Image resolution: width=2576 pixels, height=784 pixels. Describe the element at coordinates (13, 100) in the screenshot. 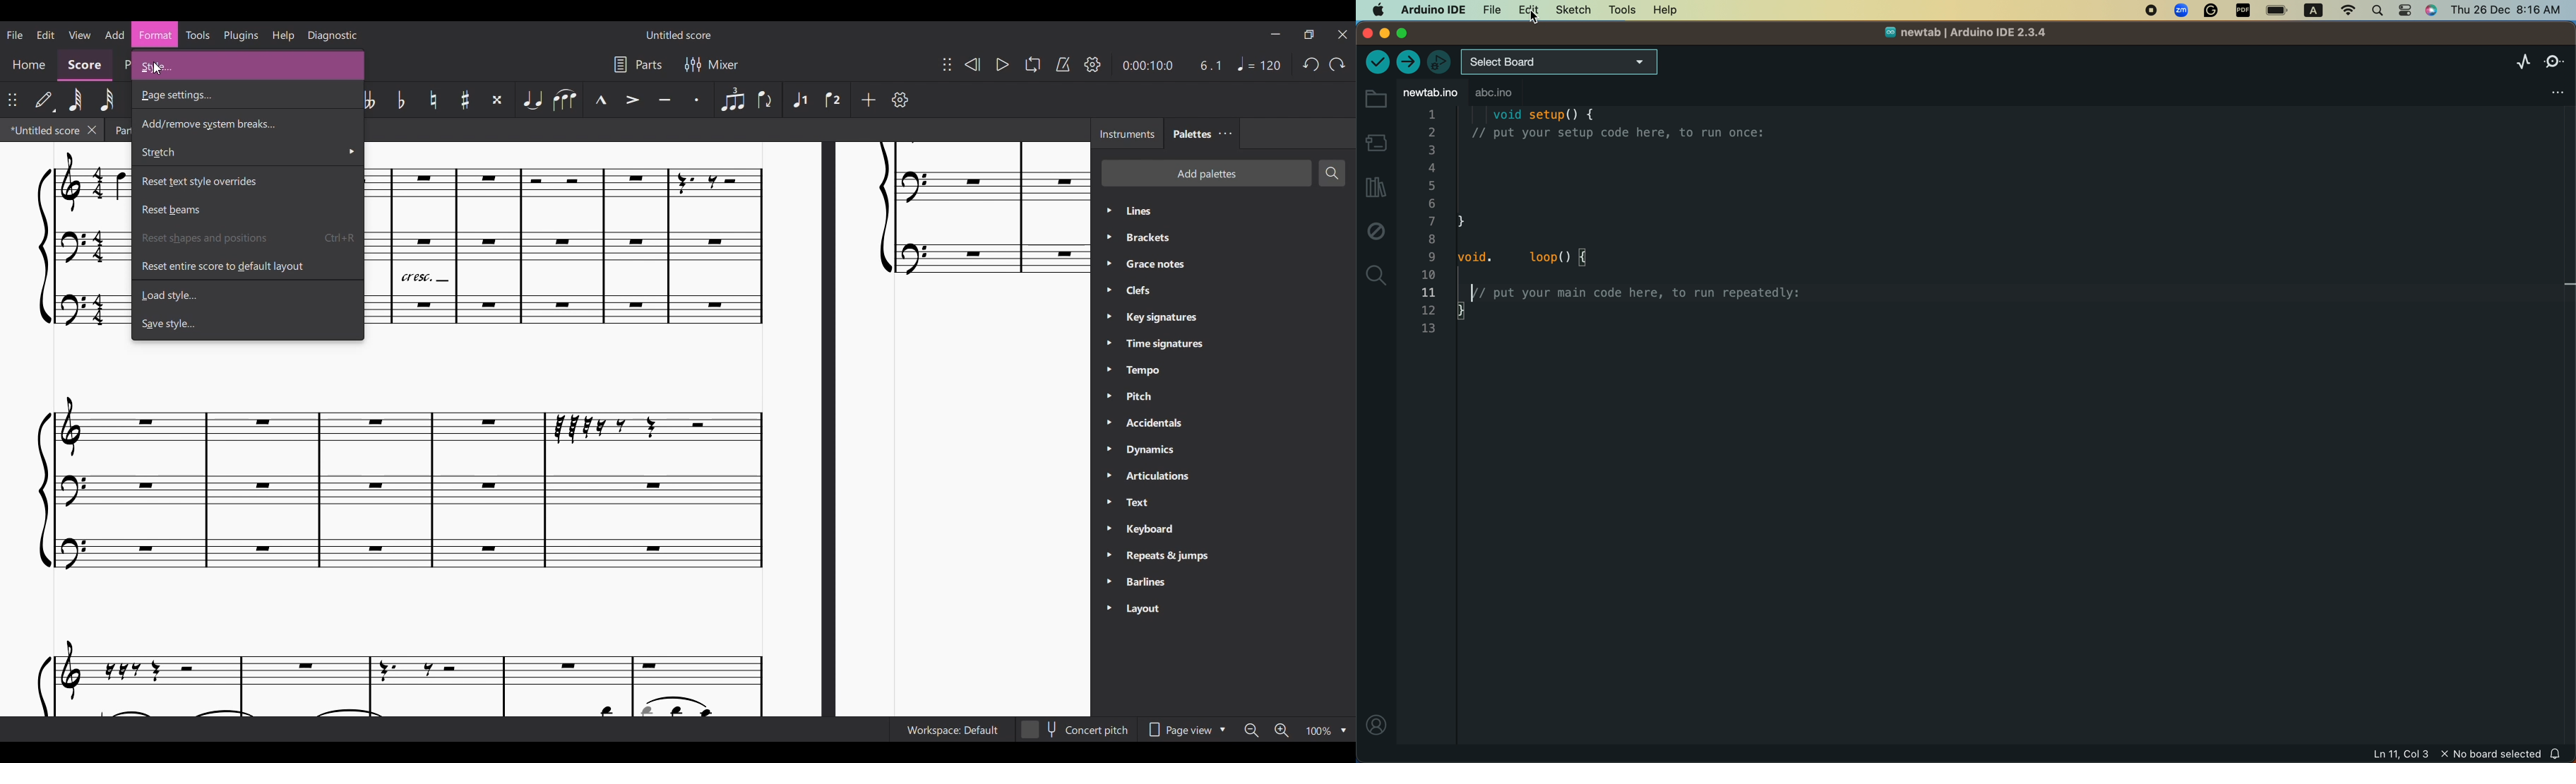

I see `Change position of toolbar attached ` at that location.